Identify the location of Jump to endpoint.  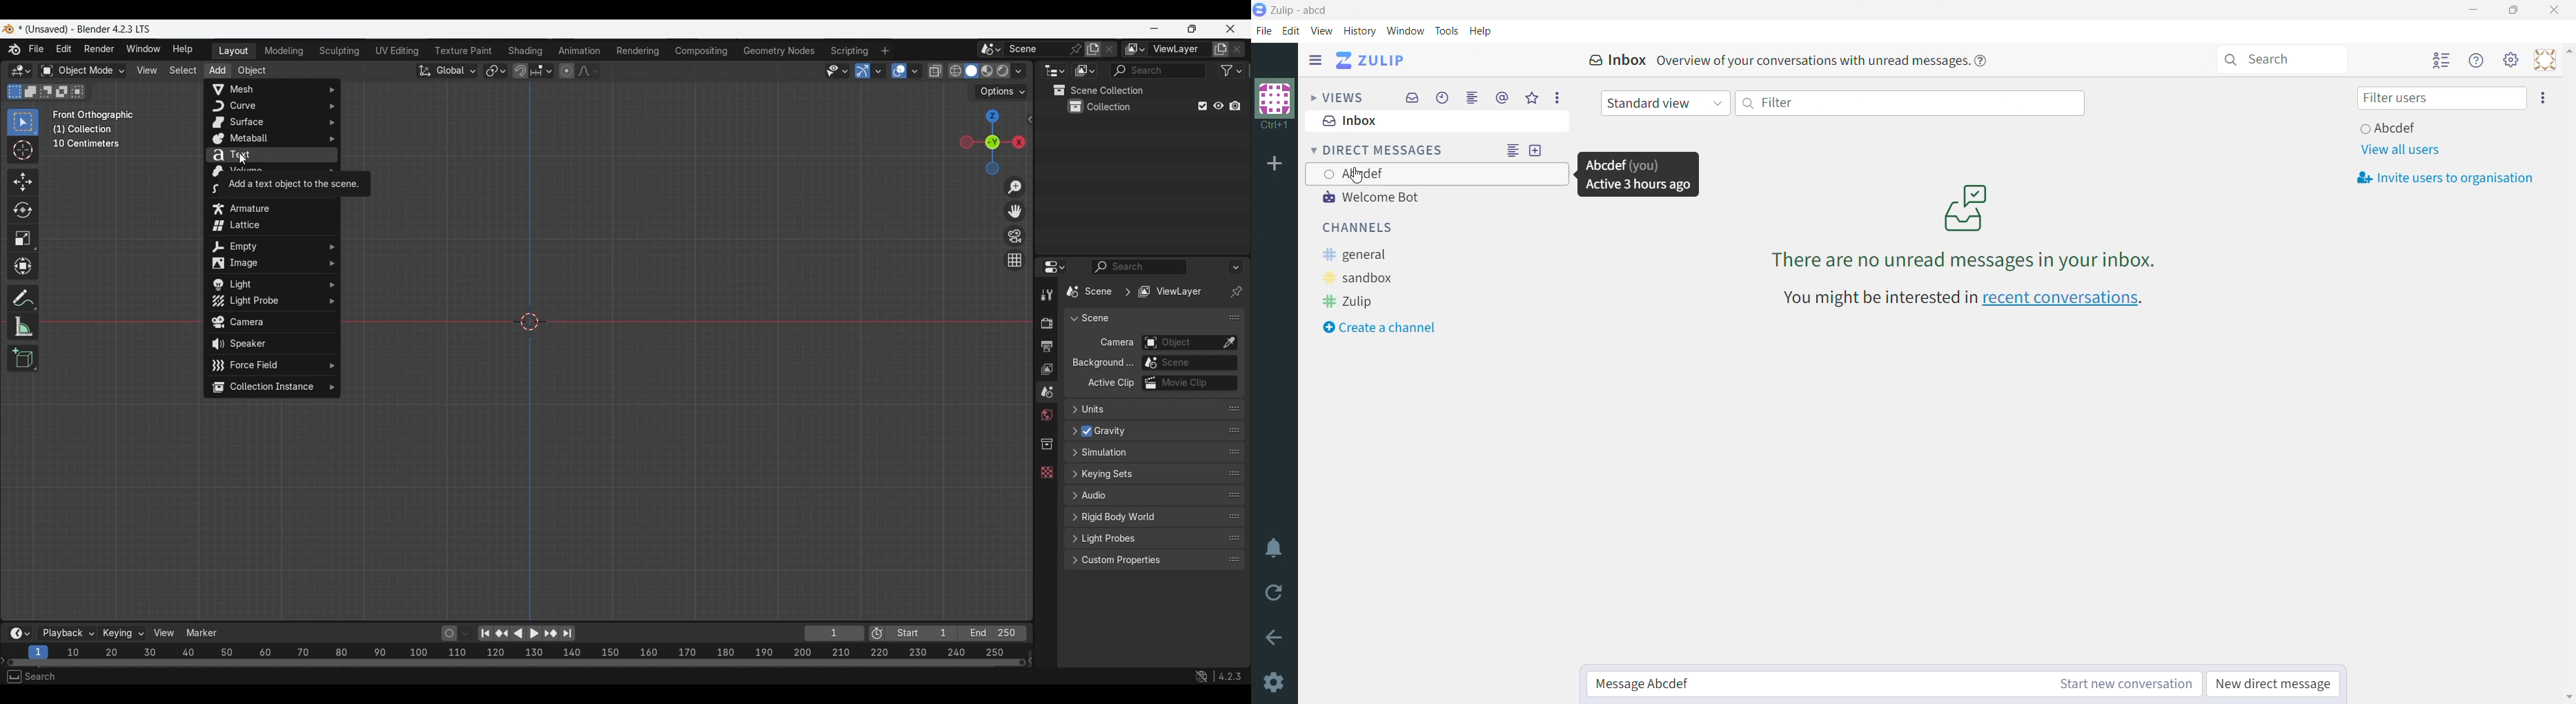
(486, 634).